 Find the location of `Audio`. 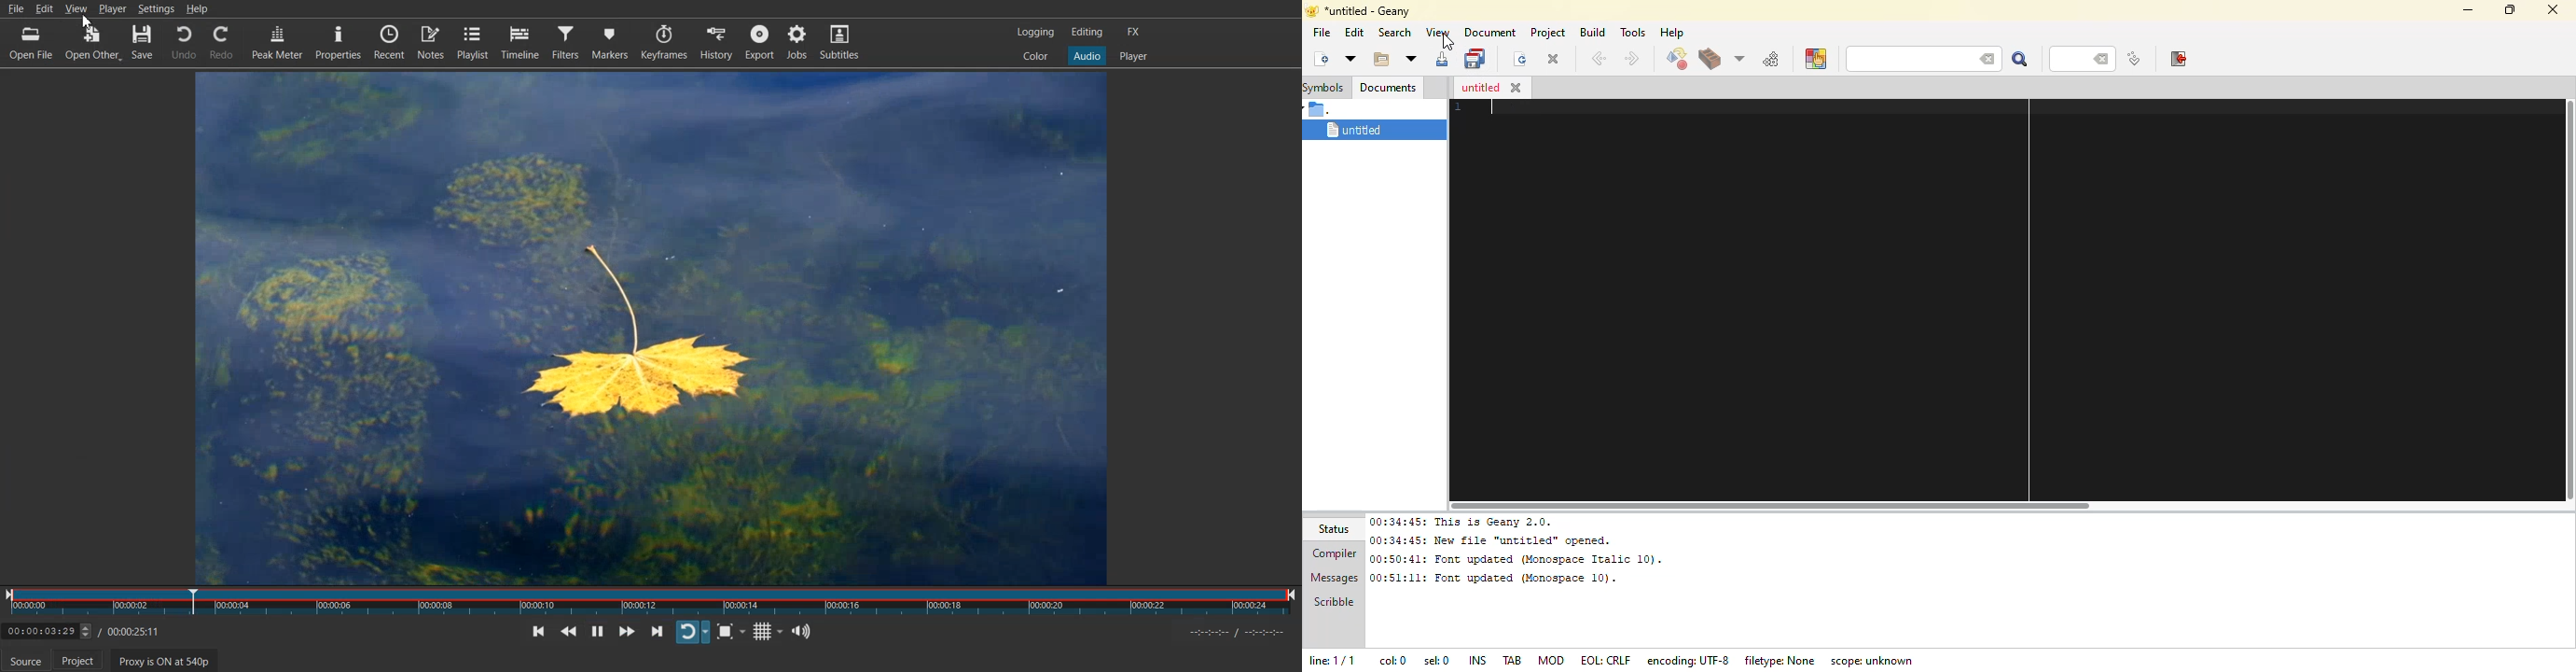

Audio is located at coordinates (1087, 55).